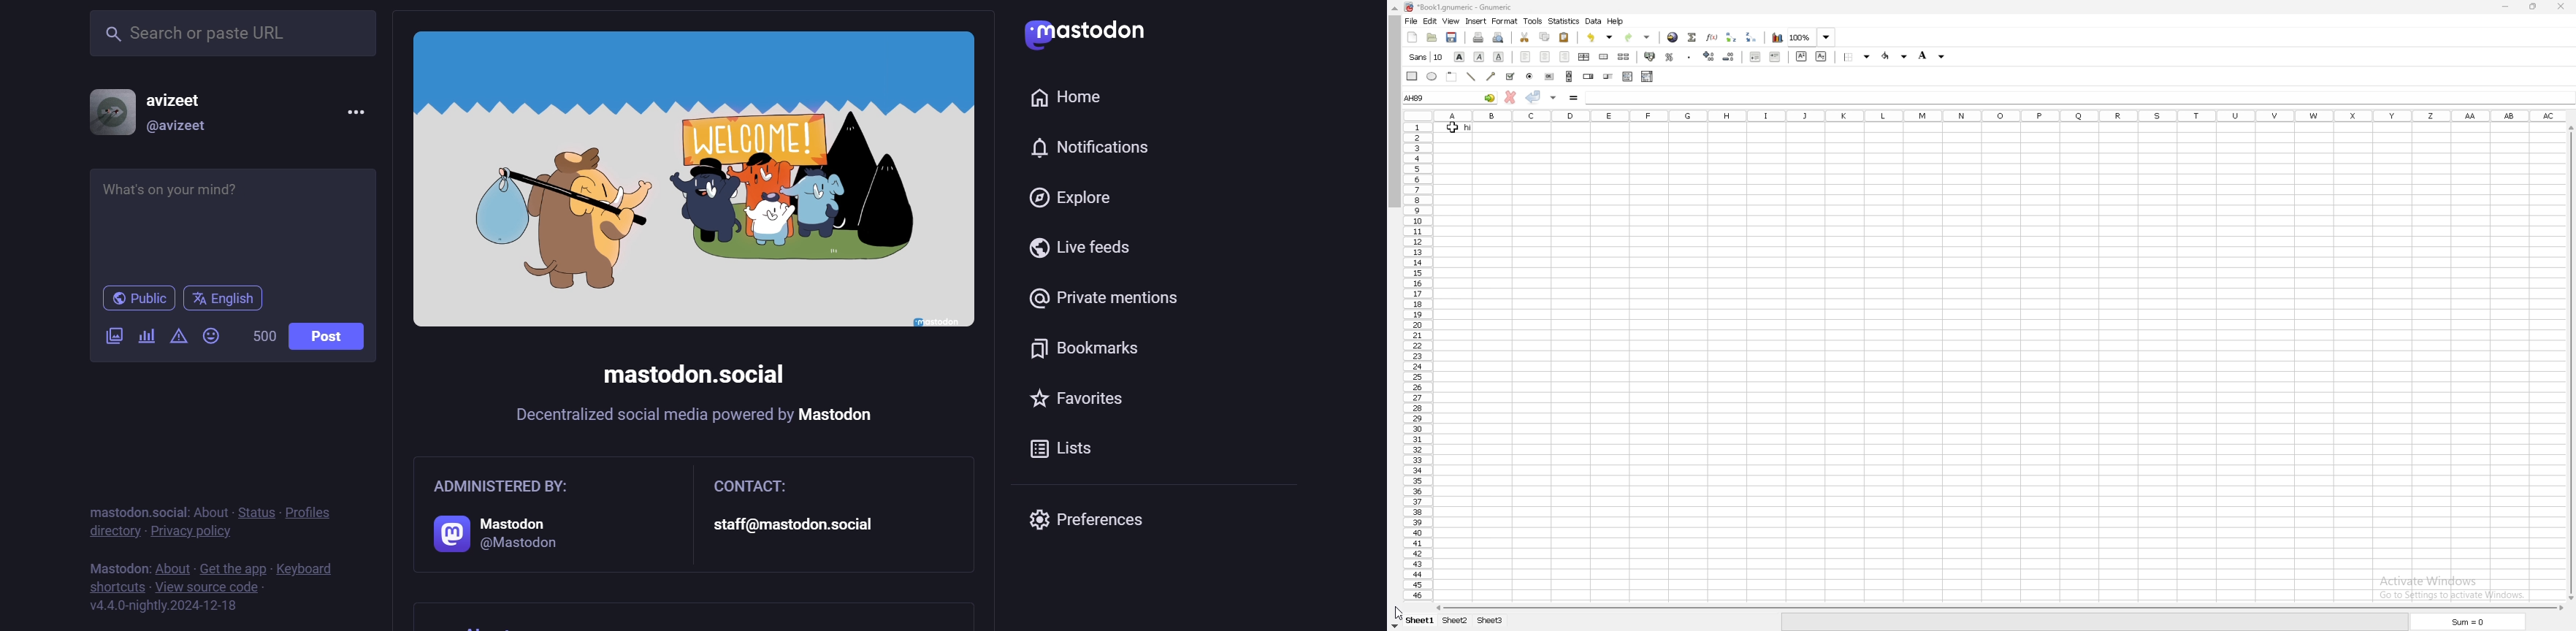  Describe the element at coordinates (215, 335) in the screenshot. I see `add emojis` at that location.